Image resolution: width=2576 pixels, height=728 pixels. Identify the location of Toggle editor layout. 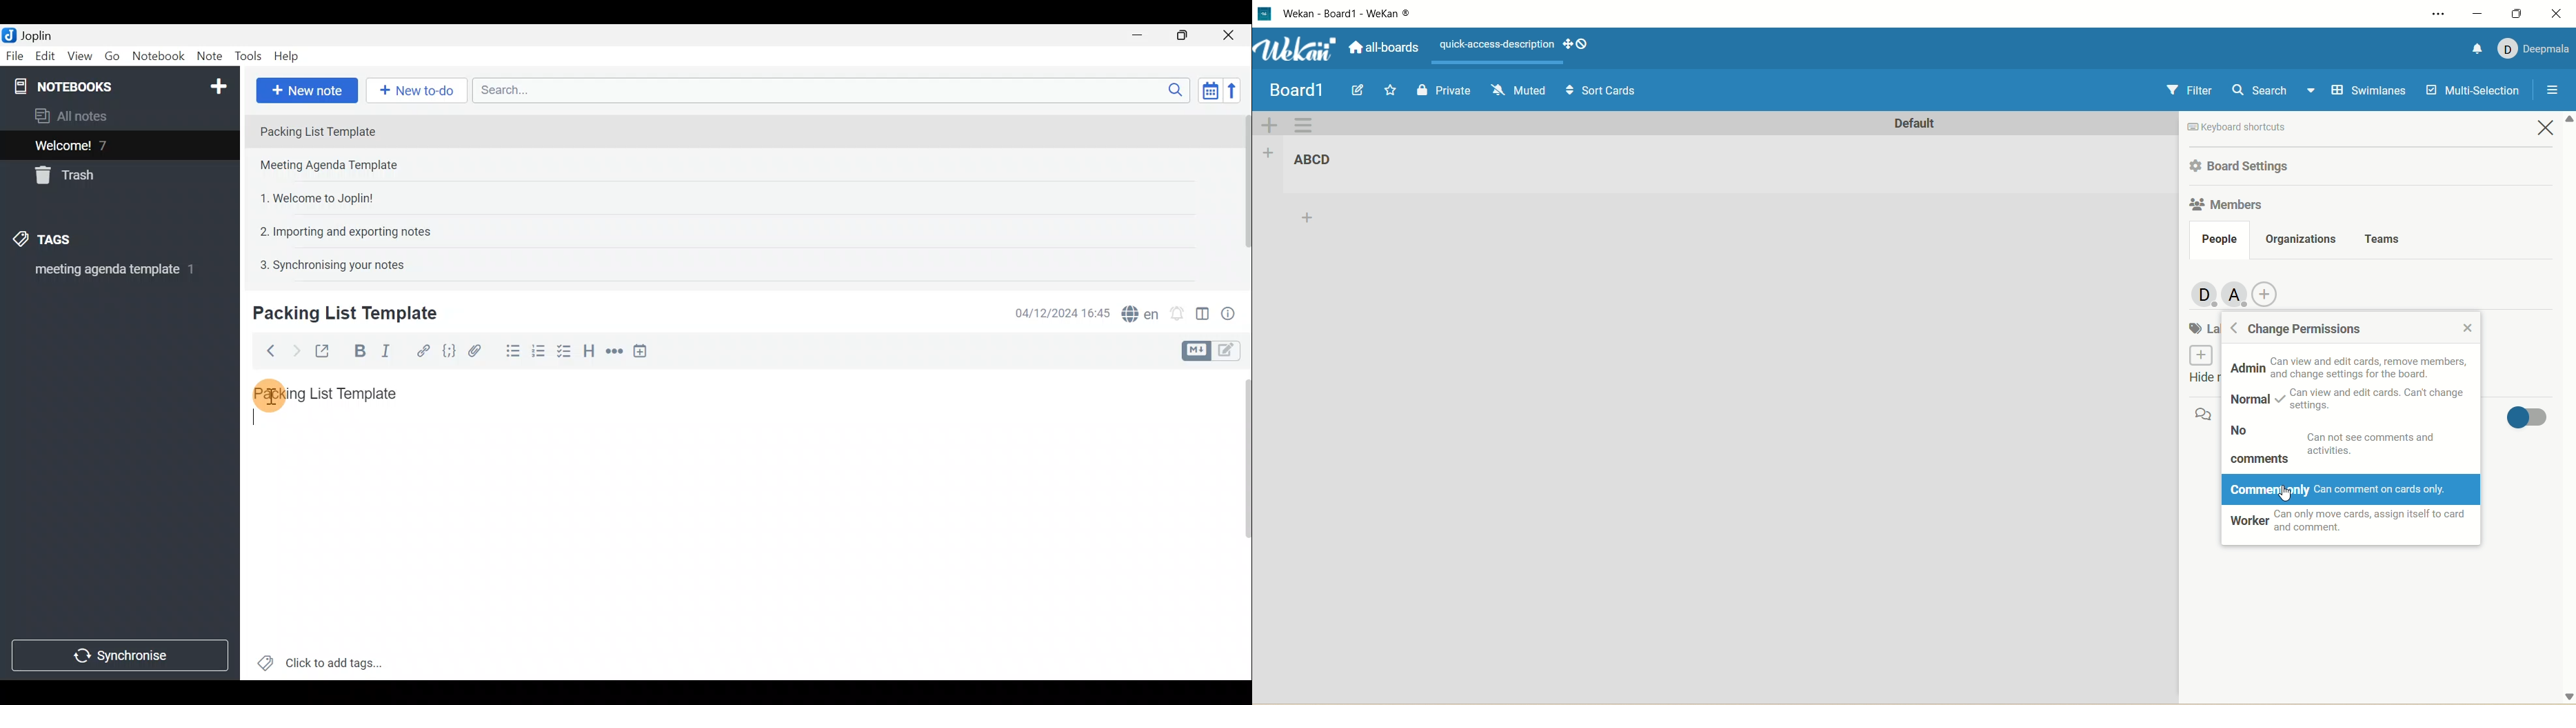
(1203, 309).